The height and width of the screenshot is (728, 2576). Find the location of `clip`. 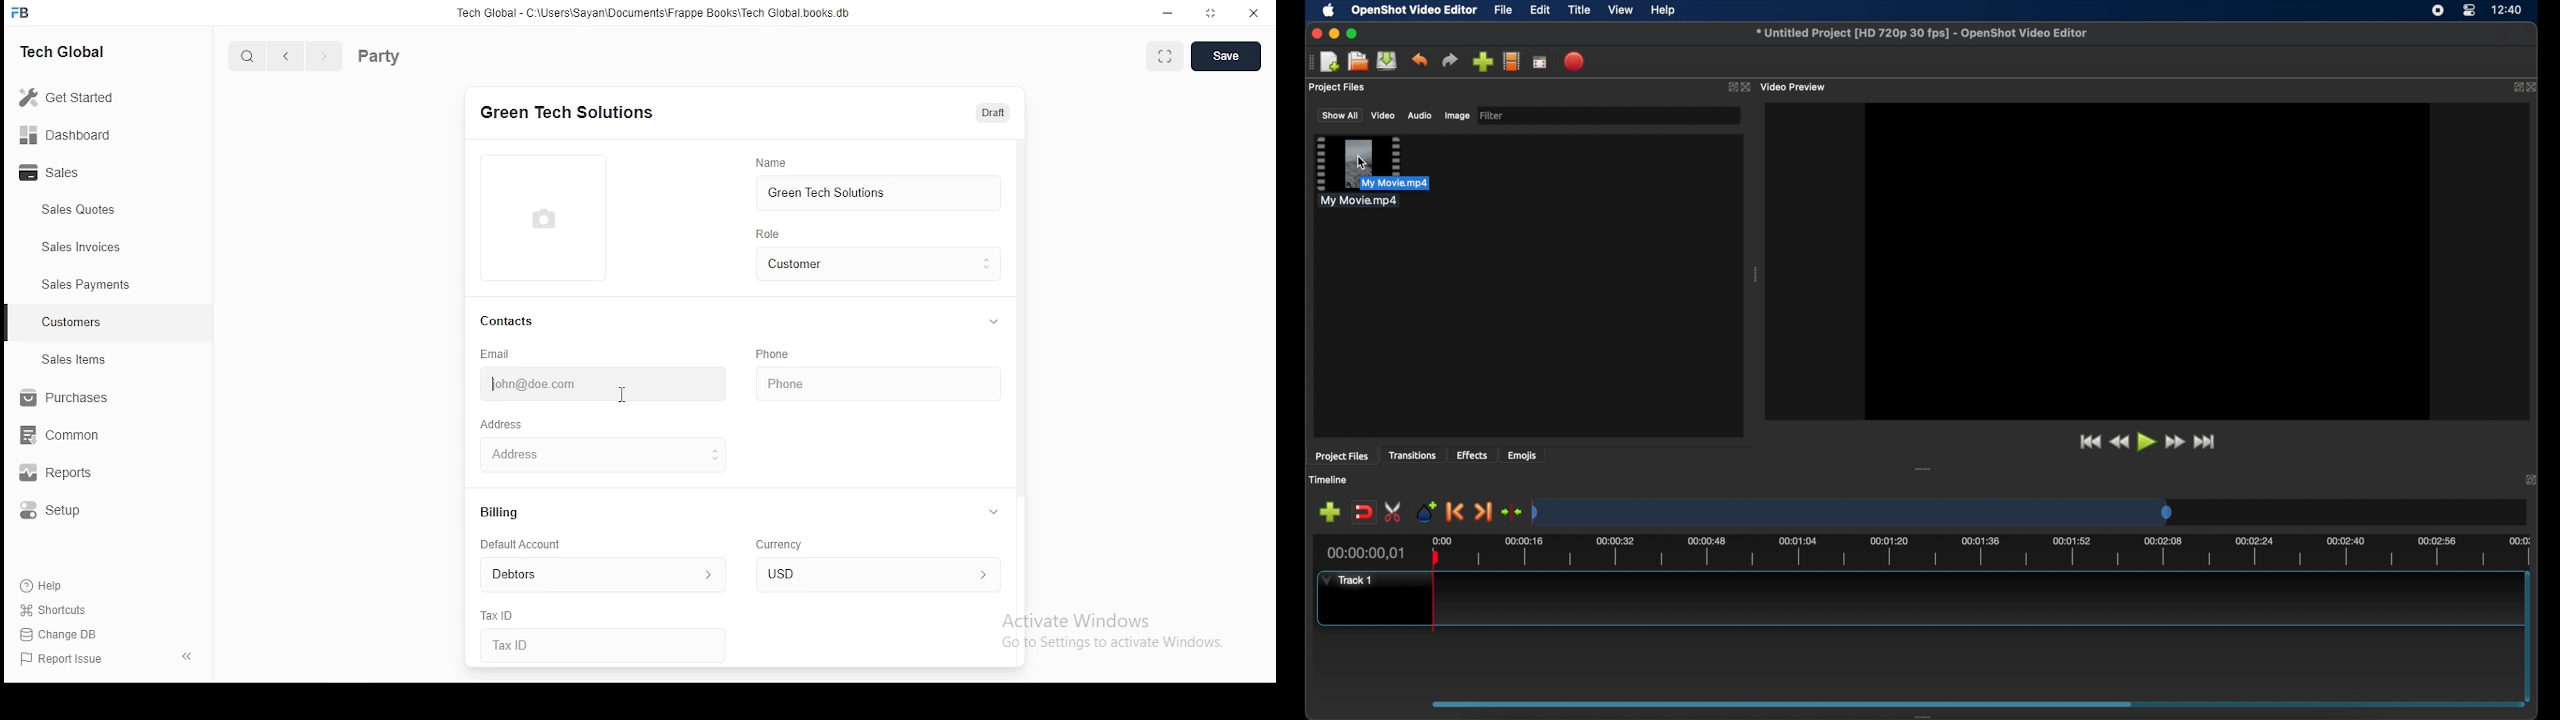

clip is located at coordinates (1357, 171).